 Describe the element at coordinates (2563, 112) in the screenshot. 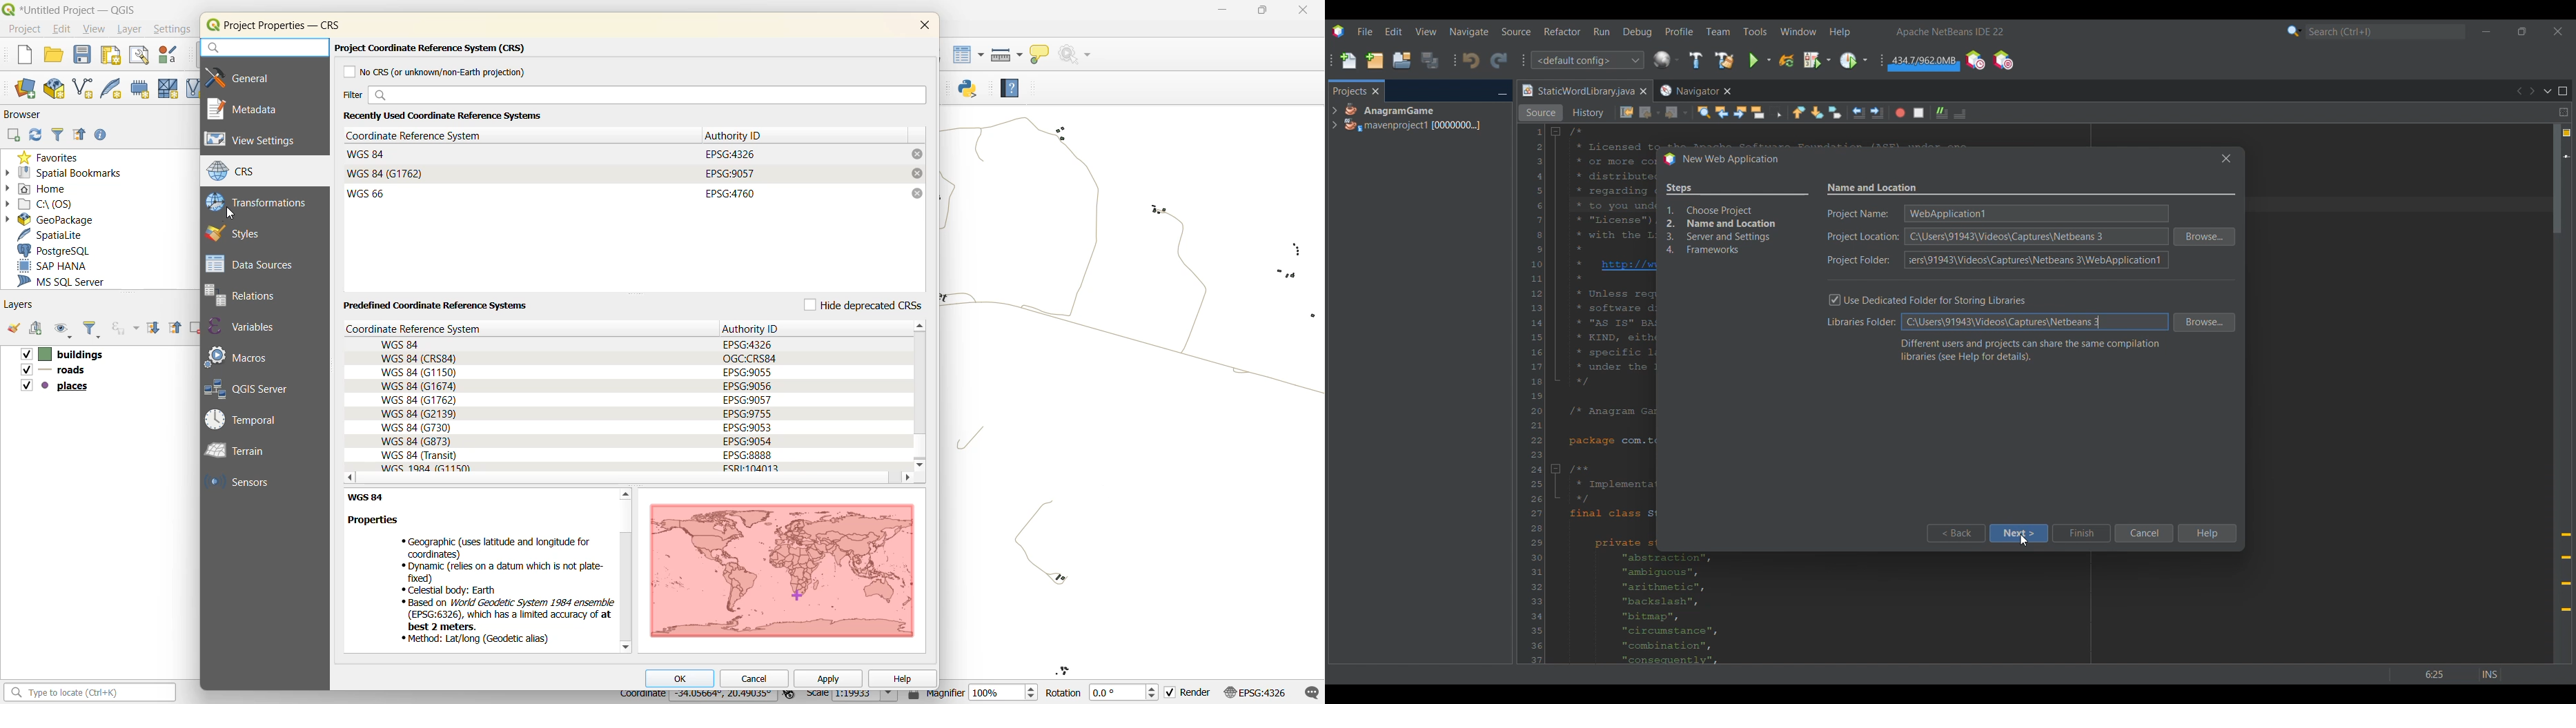

I see `Split window horizontally or vertically` at that location.